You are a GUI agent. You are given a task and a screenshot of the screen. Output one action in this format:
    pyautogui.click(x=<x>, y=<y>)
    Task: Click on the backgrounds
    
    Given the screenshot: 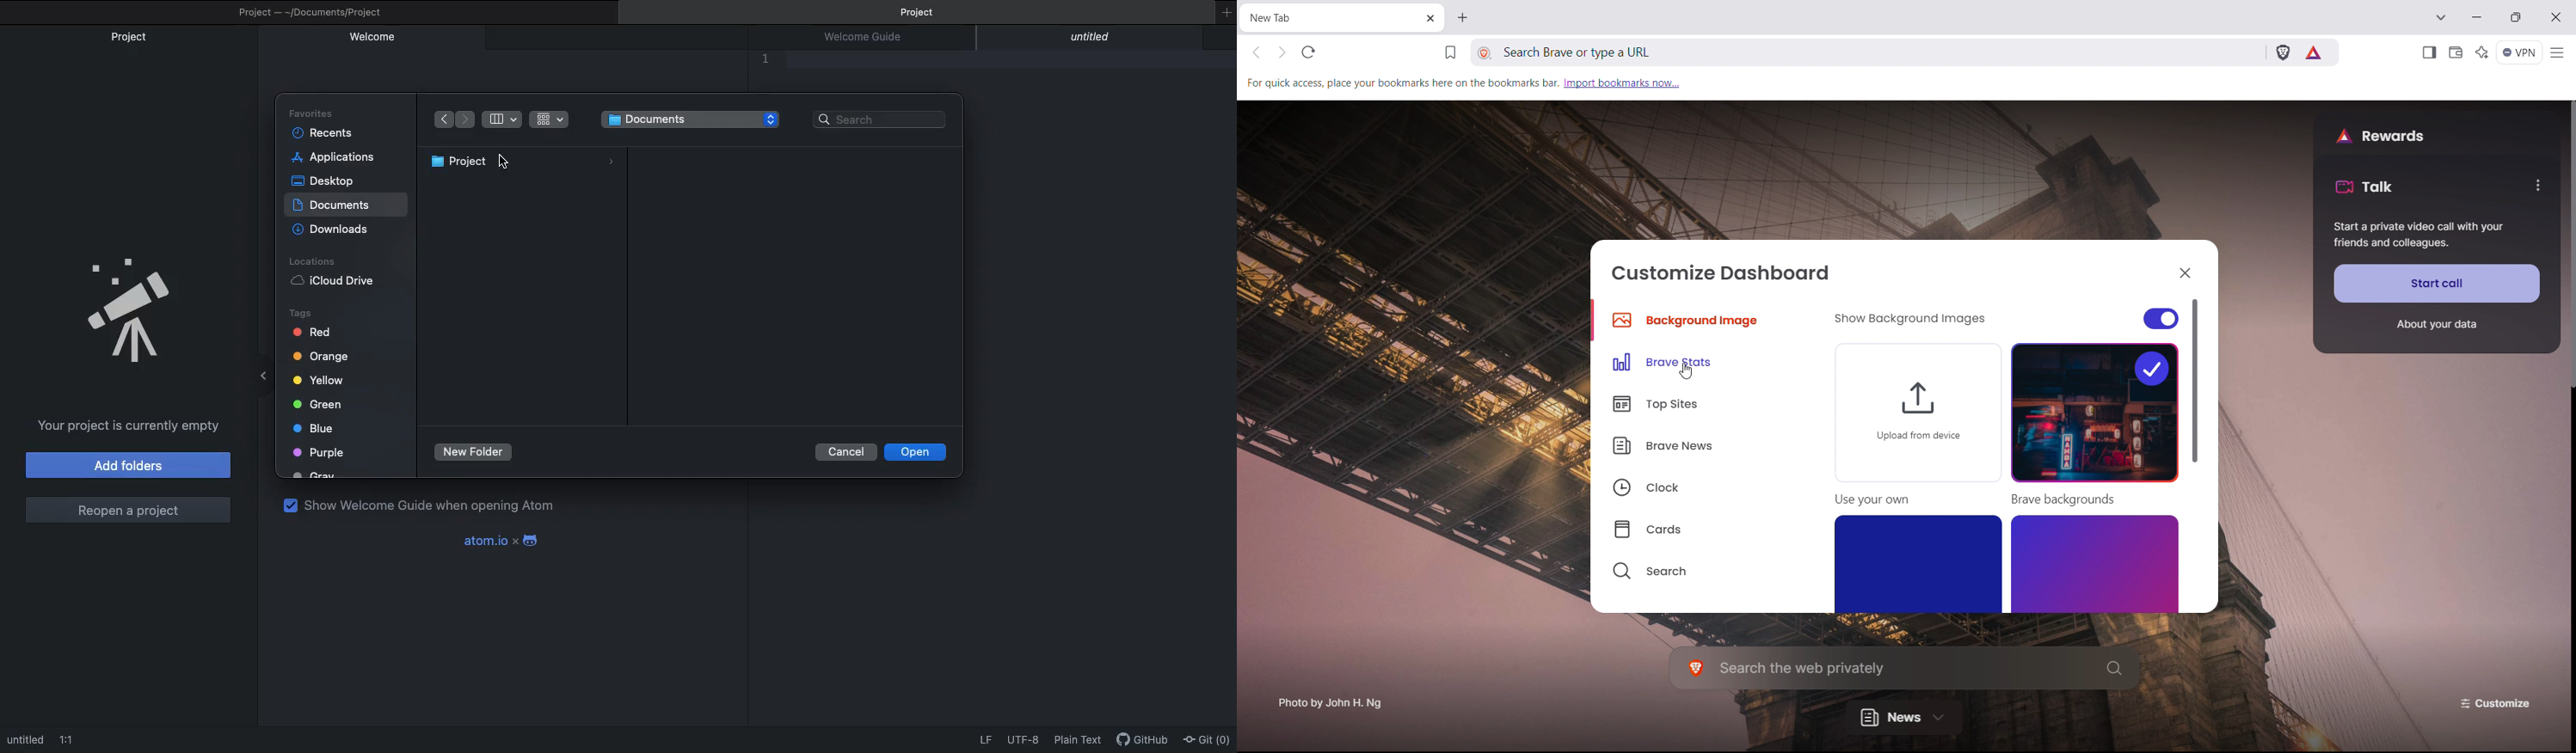 What is the action you would take?
    pyautogui.click(x=2007, y=563)
    